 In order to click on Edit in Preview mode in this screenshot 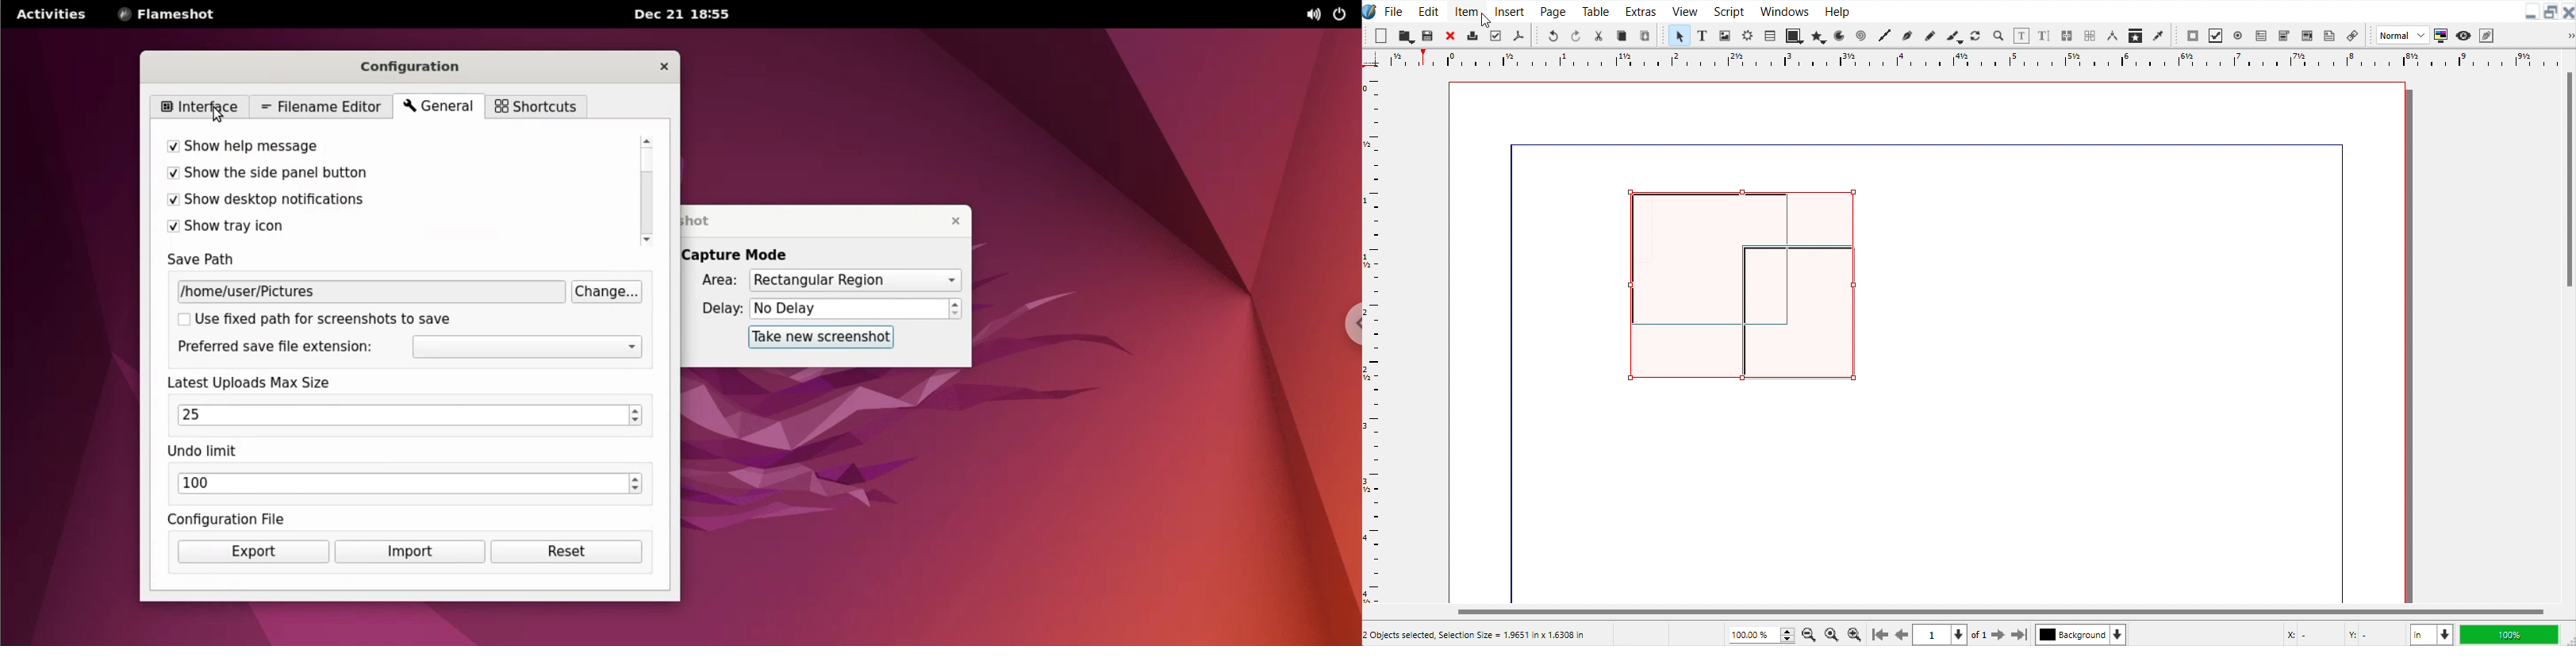, I will do `click(2486, 34)`.